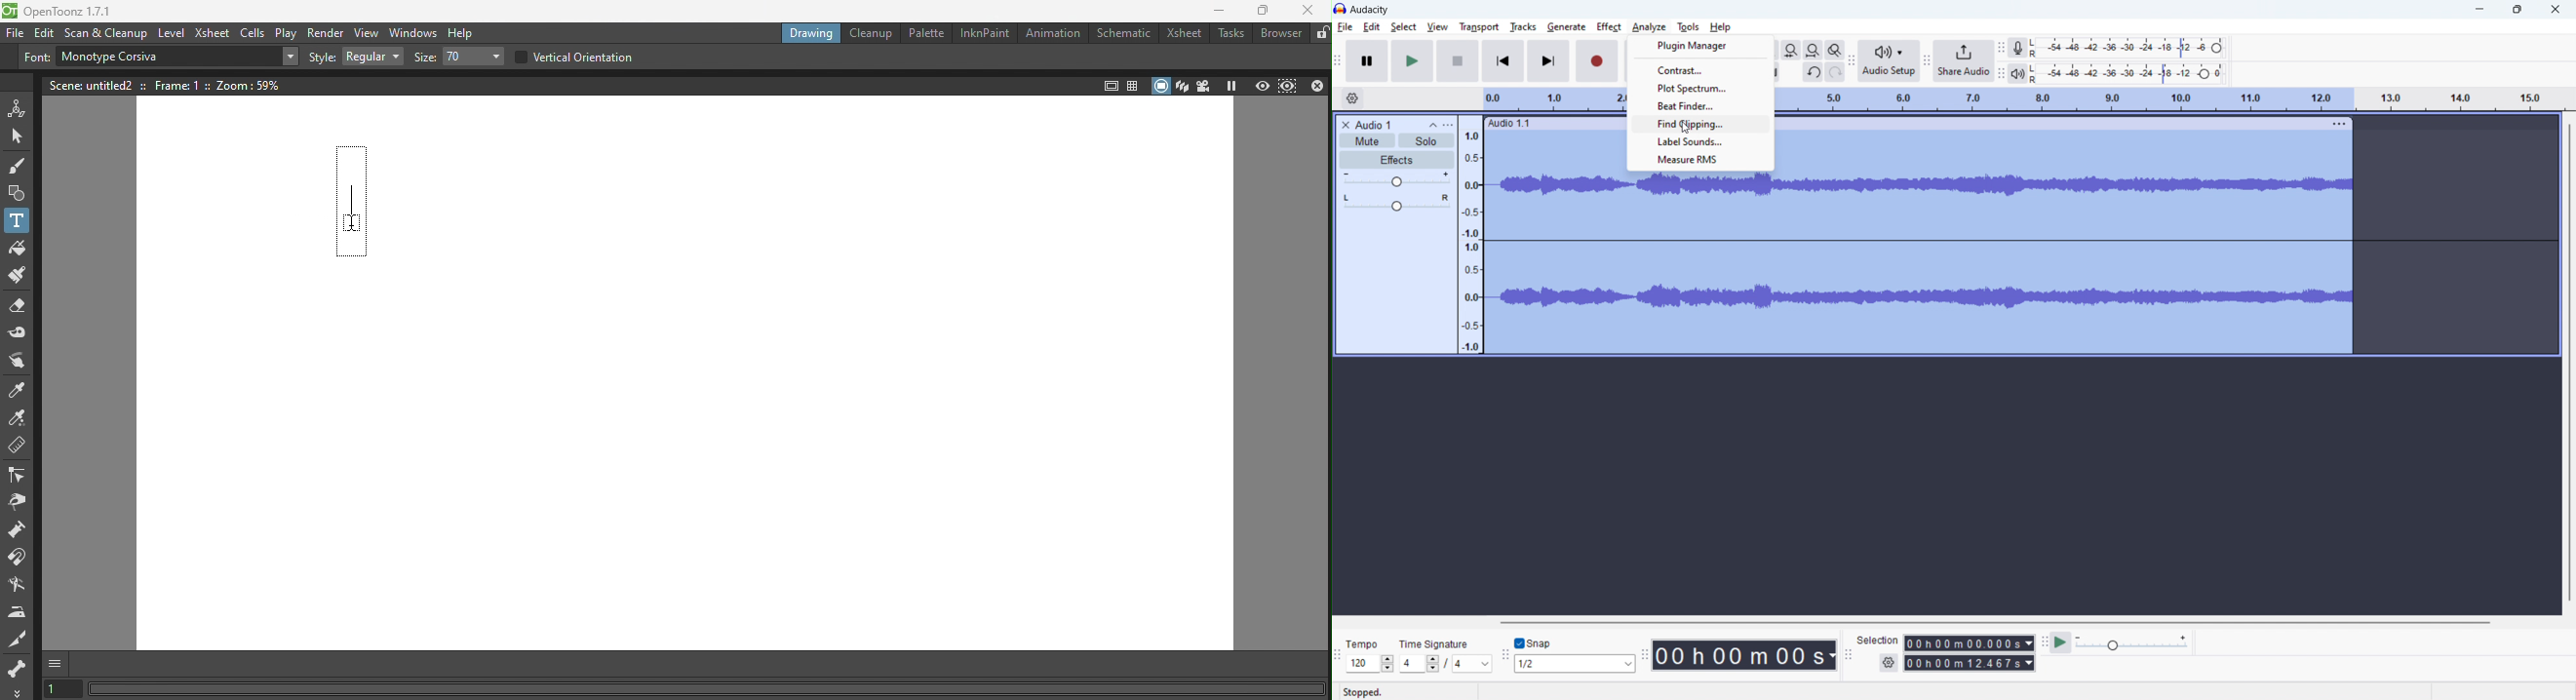  Describe the element at coordinates (1346, 125) in the screenshot. I see `delete recording` at that location.